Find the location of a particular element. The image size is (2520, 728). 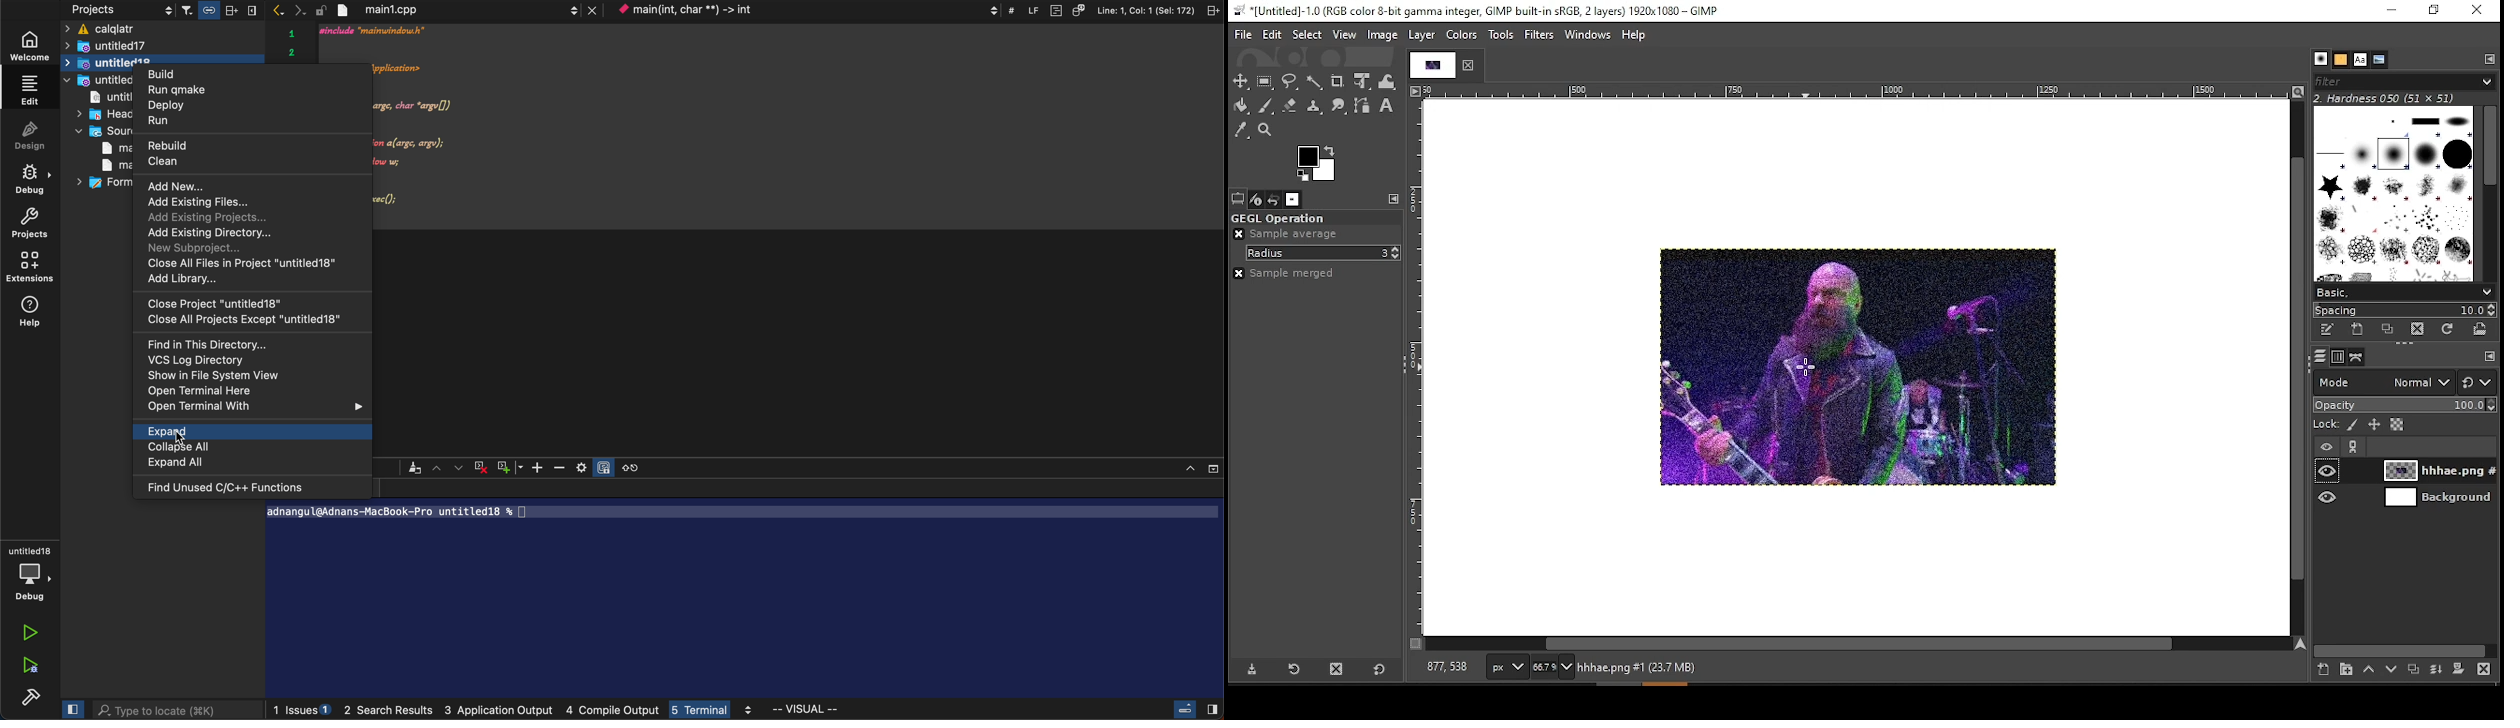

fuzzy selection tool is located at coordinates (1315, 80).